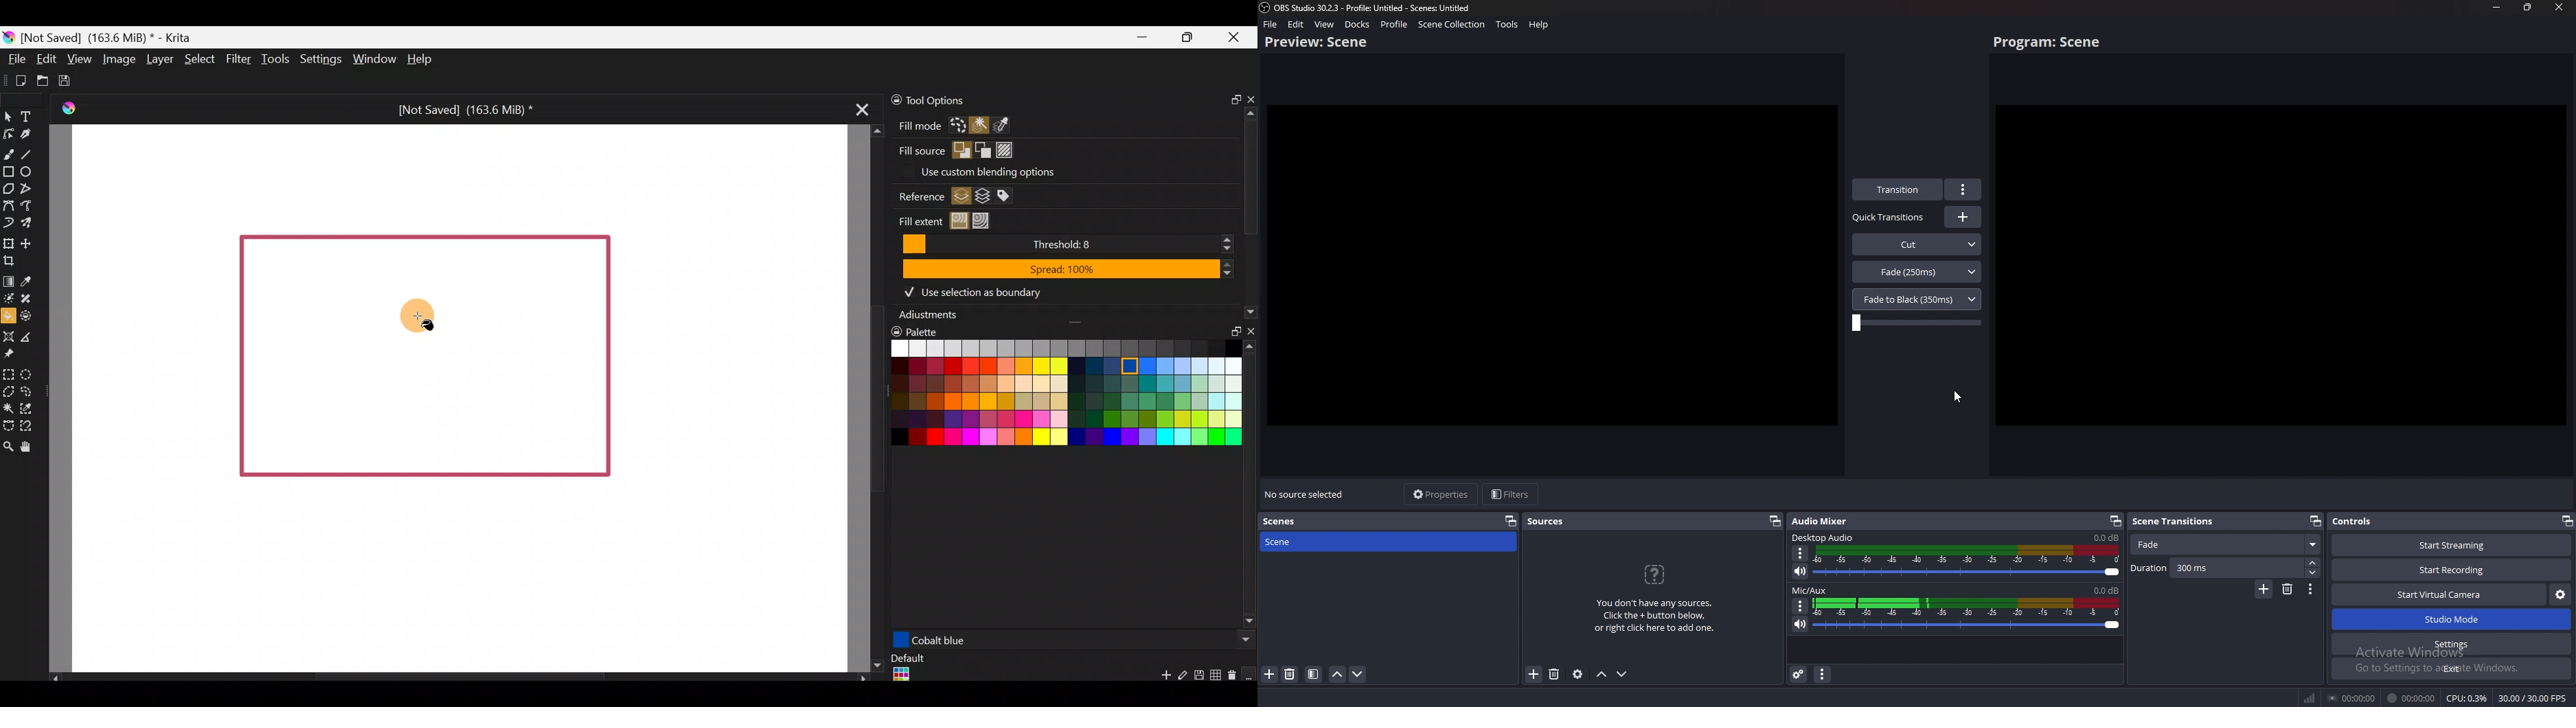  Describe the element at coordinates (1511, 520) in the screenshot. I see `pop out` at that location.